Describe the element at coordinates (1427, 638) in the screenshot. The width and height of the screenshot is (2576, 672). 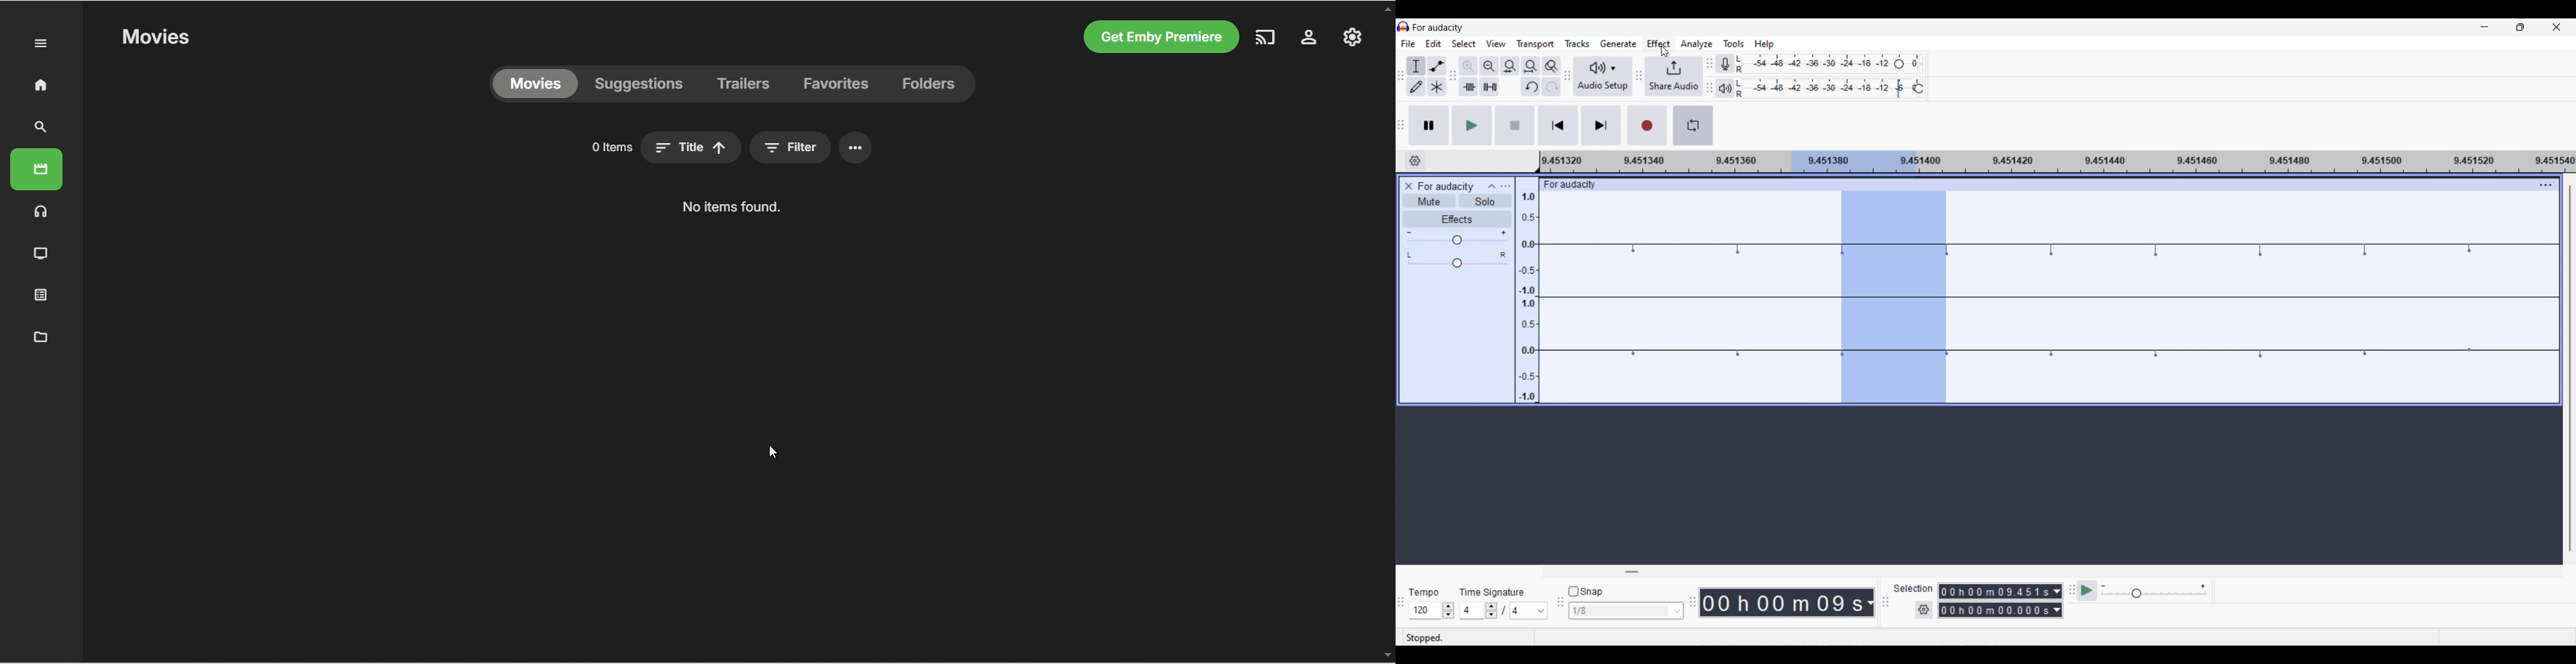
I see `Indicates current status of track` at that location.